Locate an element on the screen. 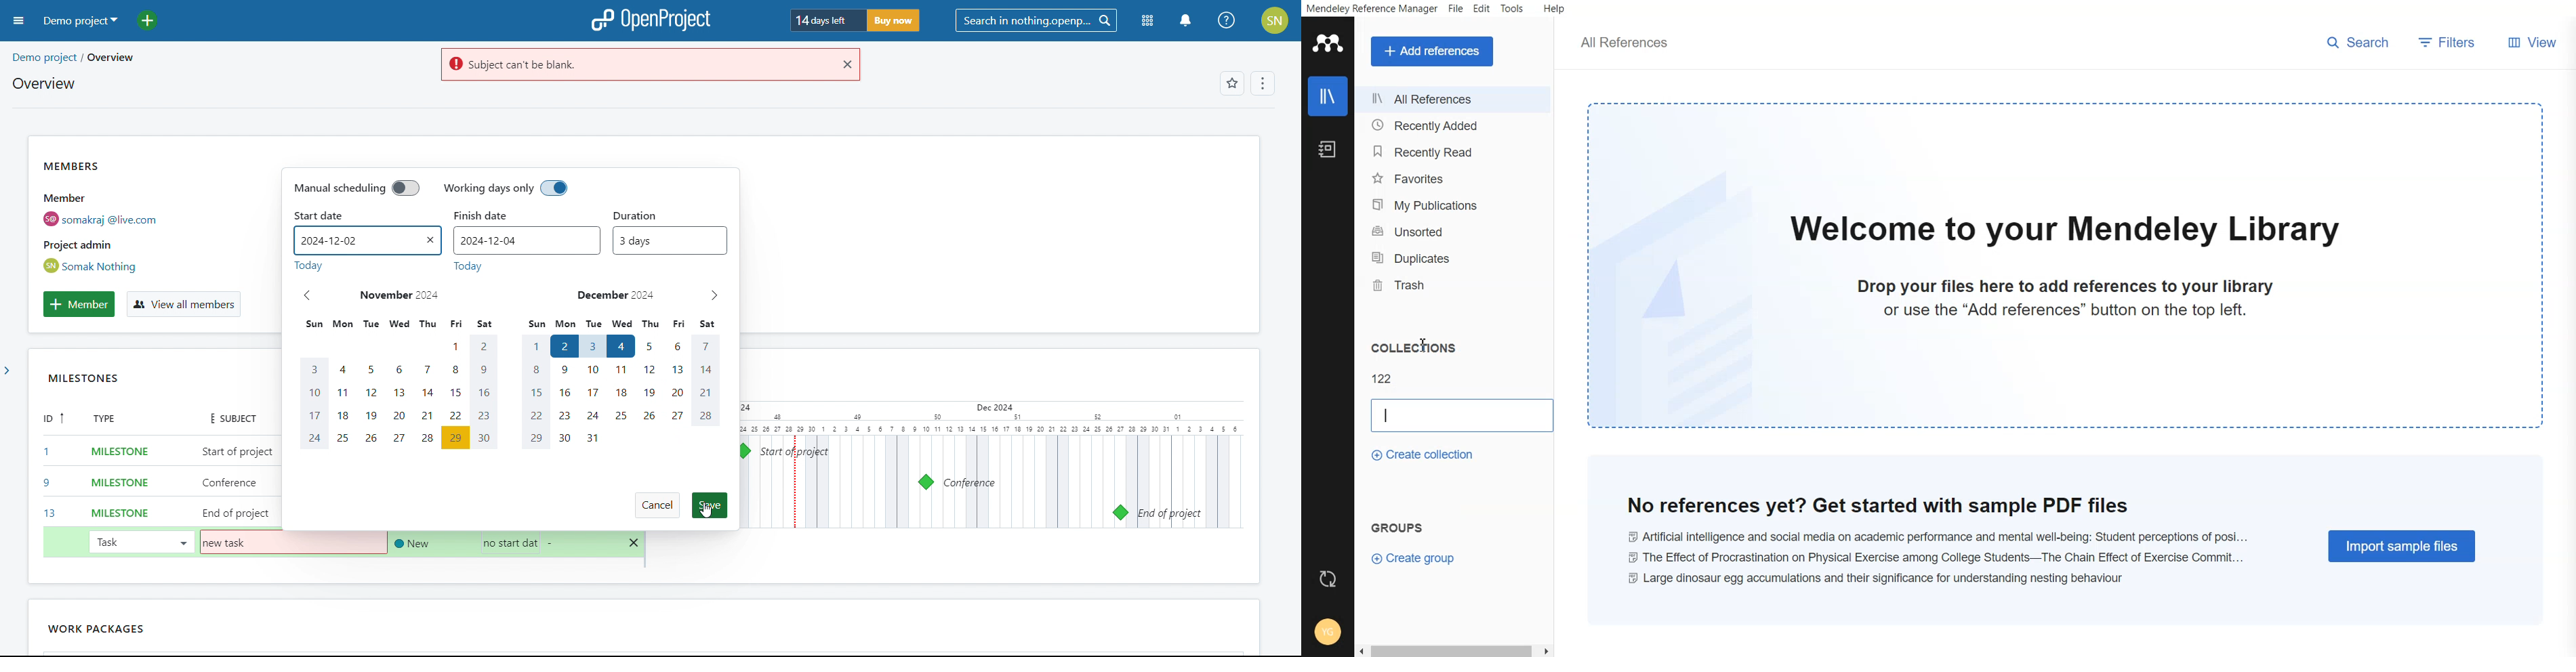 This screenshot has width=2576, height=672. file watermark background image is located at coordinates (1680, 292).